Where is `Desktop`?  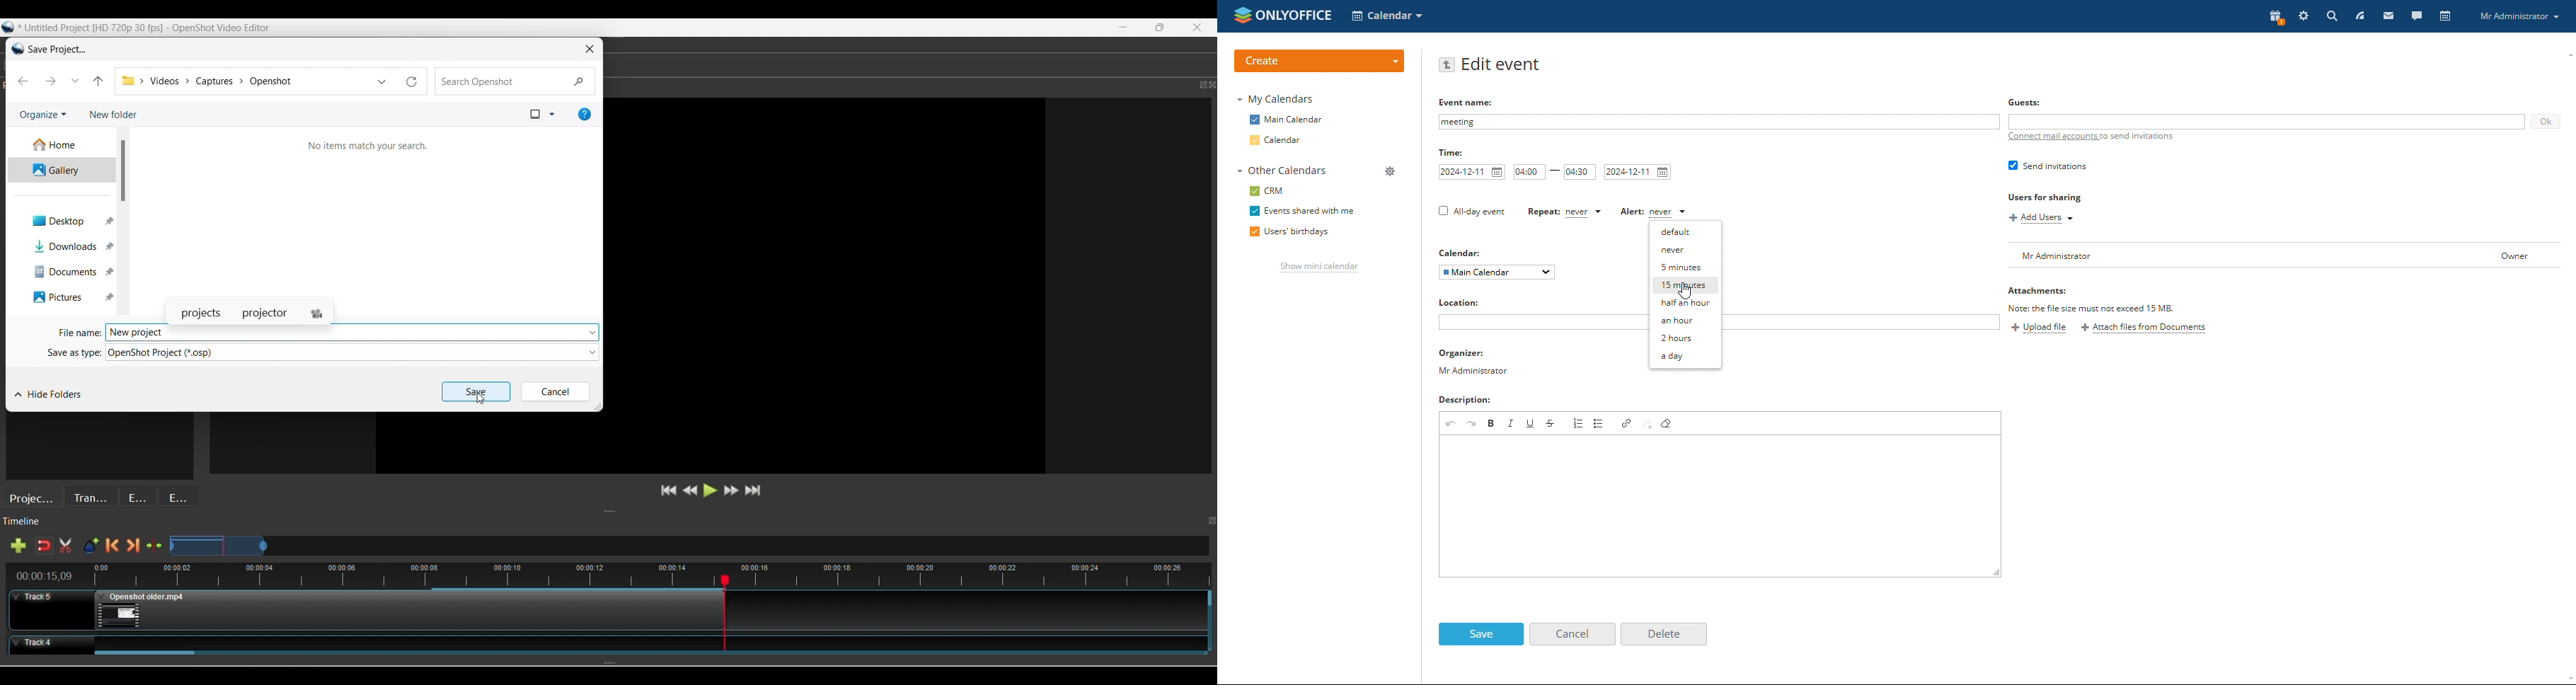 Desktop is located at coordinates (64, 219).